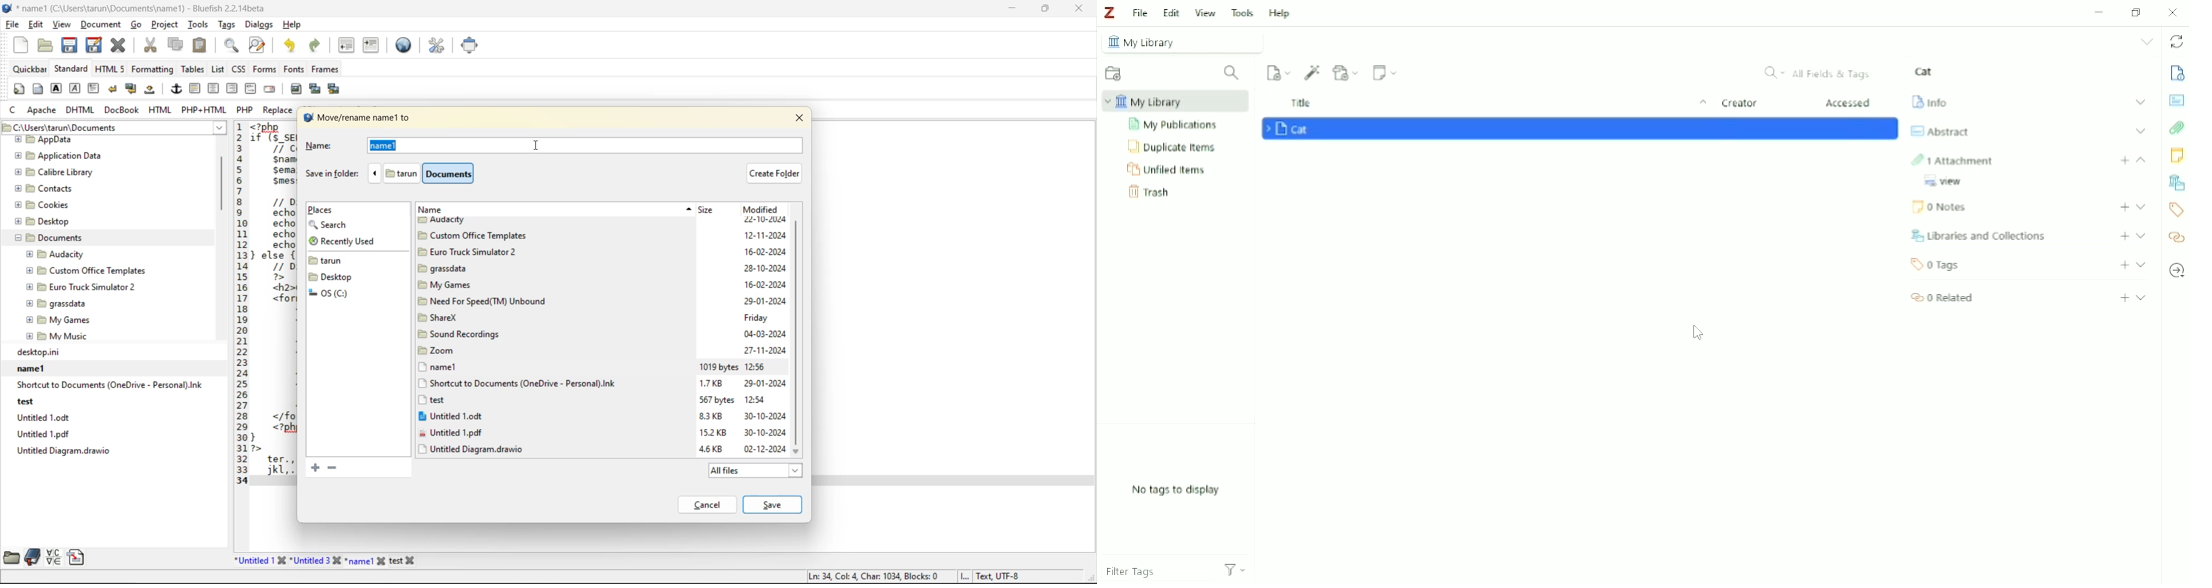 The height and width of the screenshot is (588, 2212). I want to click on tools, so click(199, 25).